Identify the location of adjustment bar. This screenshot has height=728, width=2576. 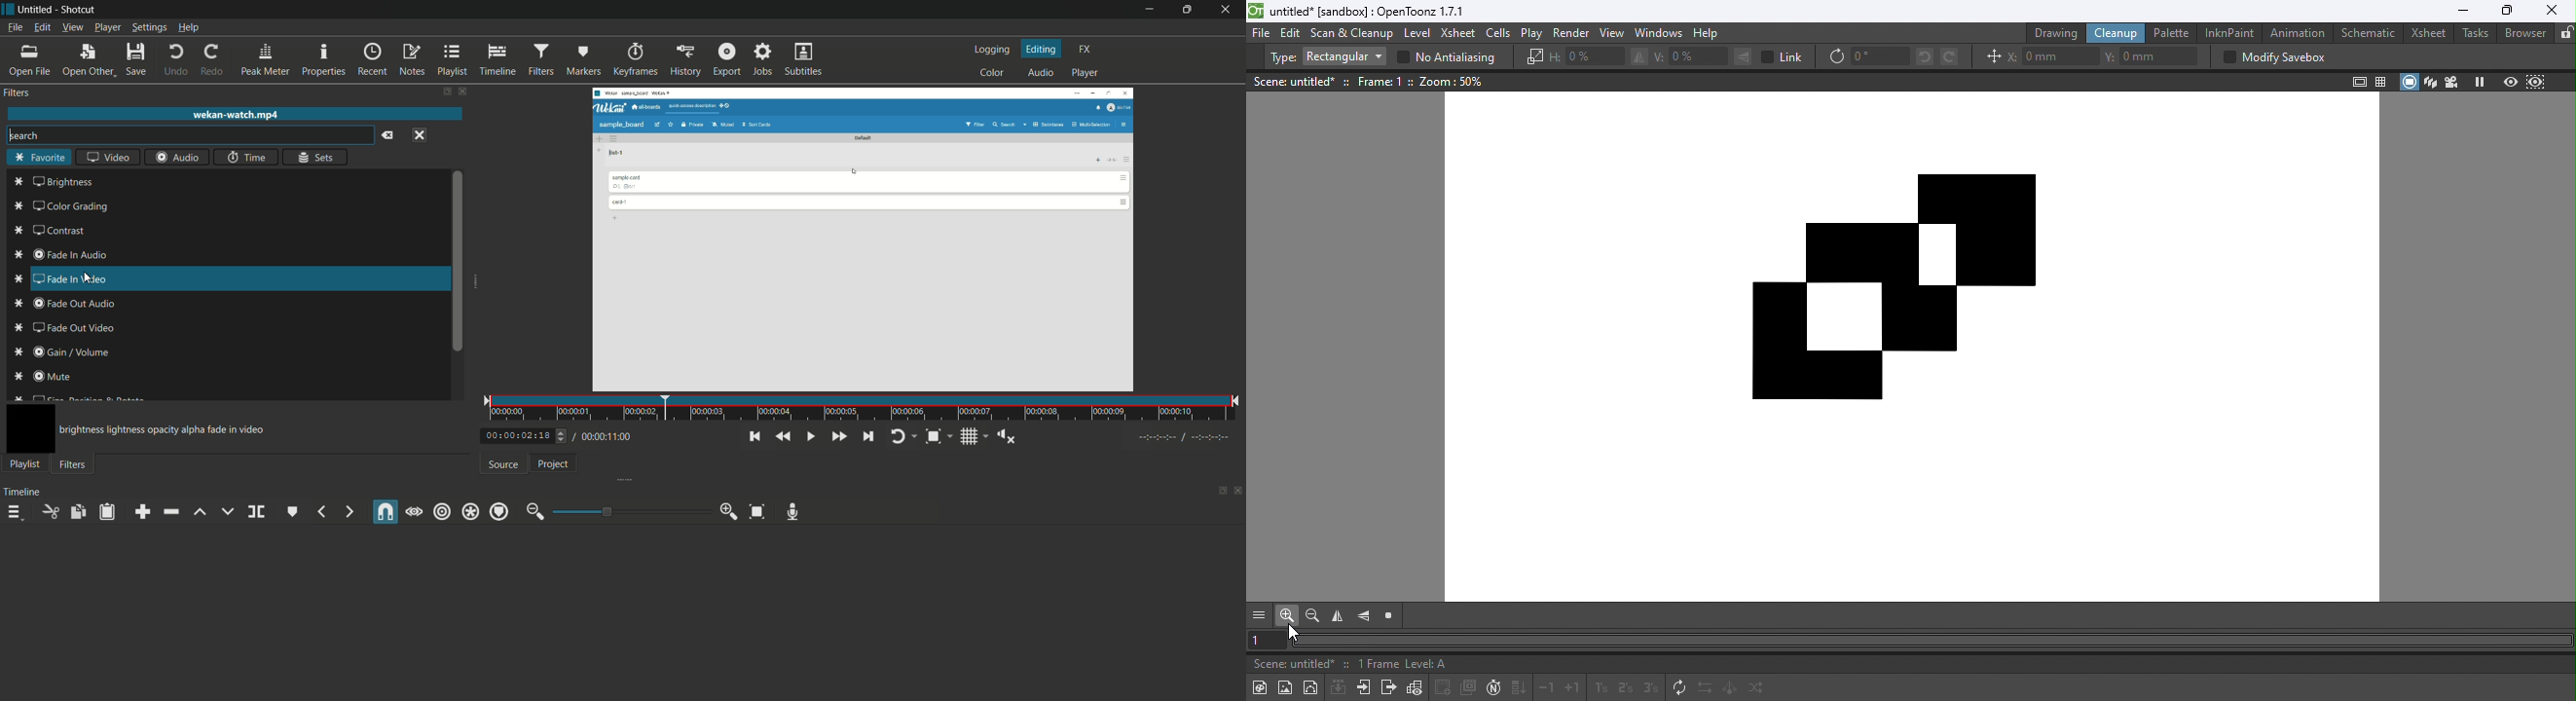
(630, 511).